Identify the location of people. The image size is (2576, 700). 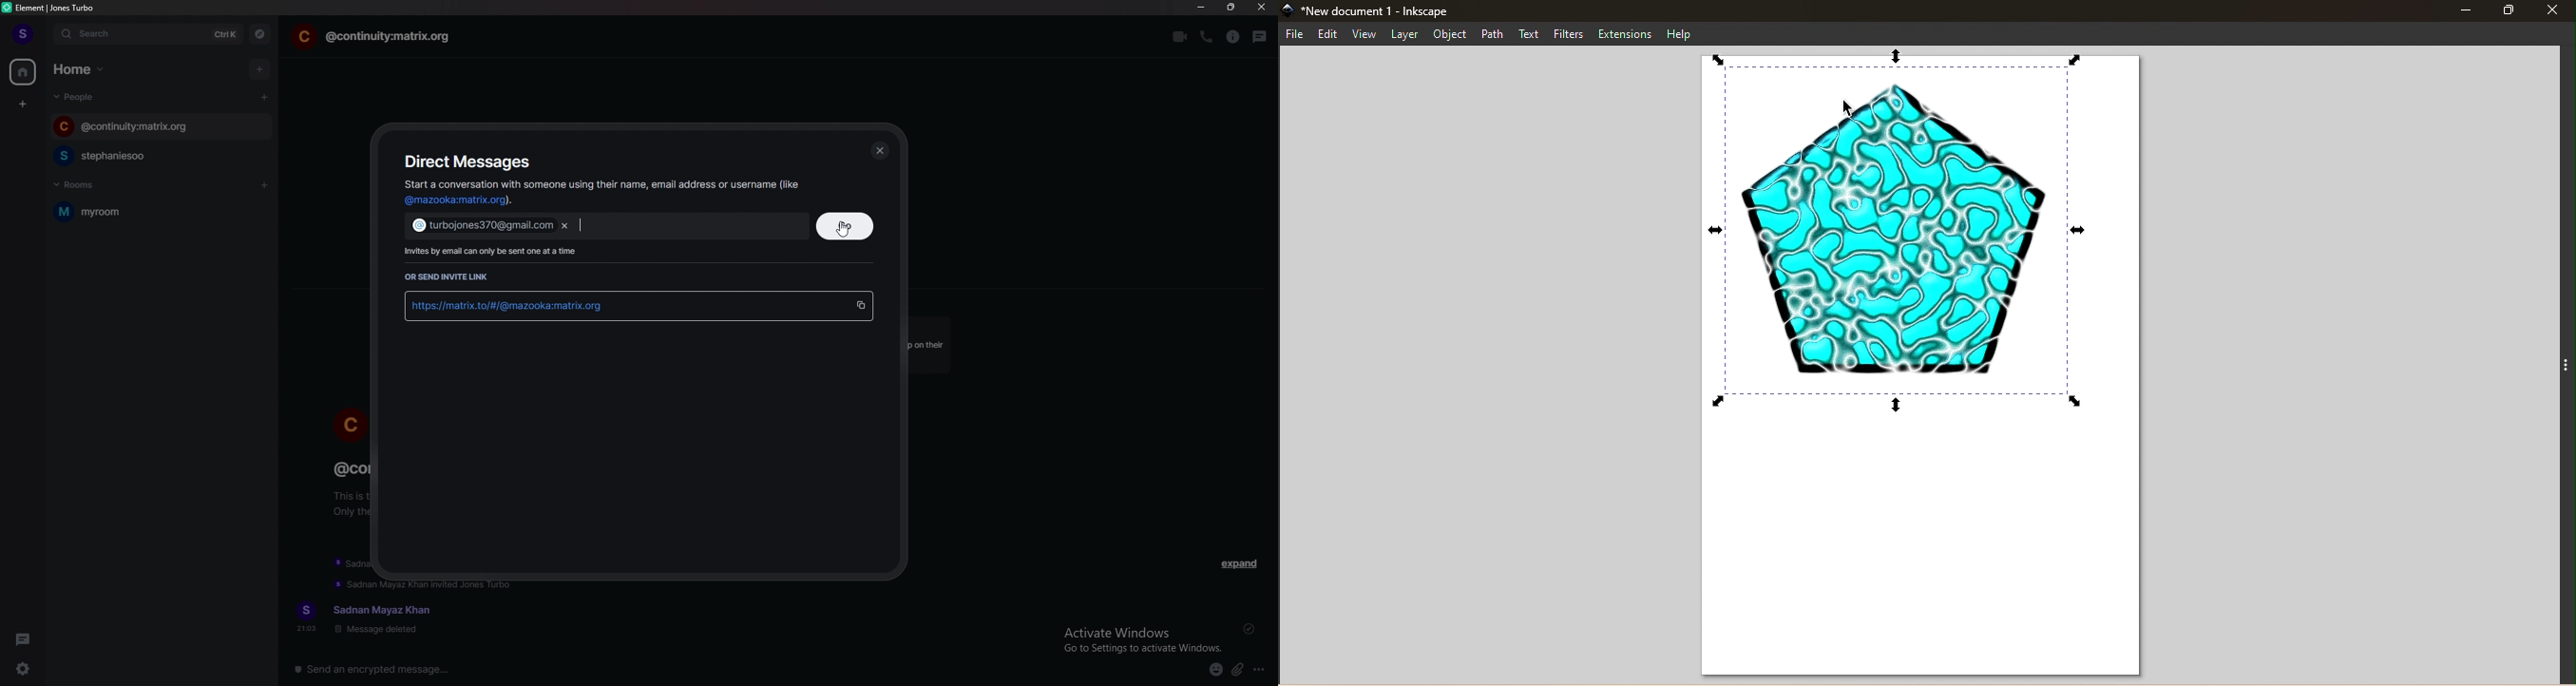
(79, 97).